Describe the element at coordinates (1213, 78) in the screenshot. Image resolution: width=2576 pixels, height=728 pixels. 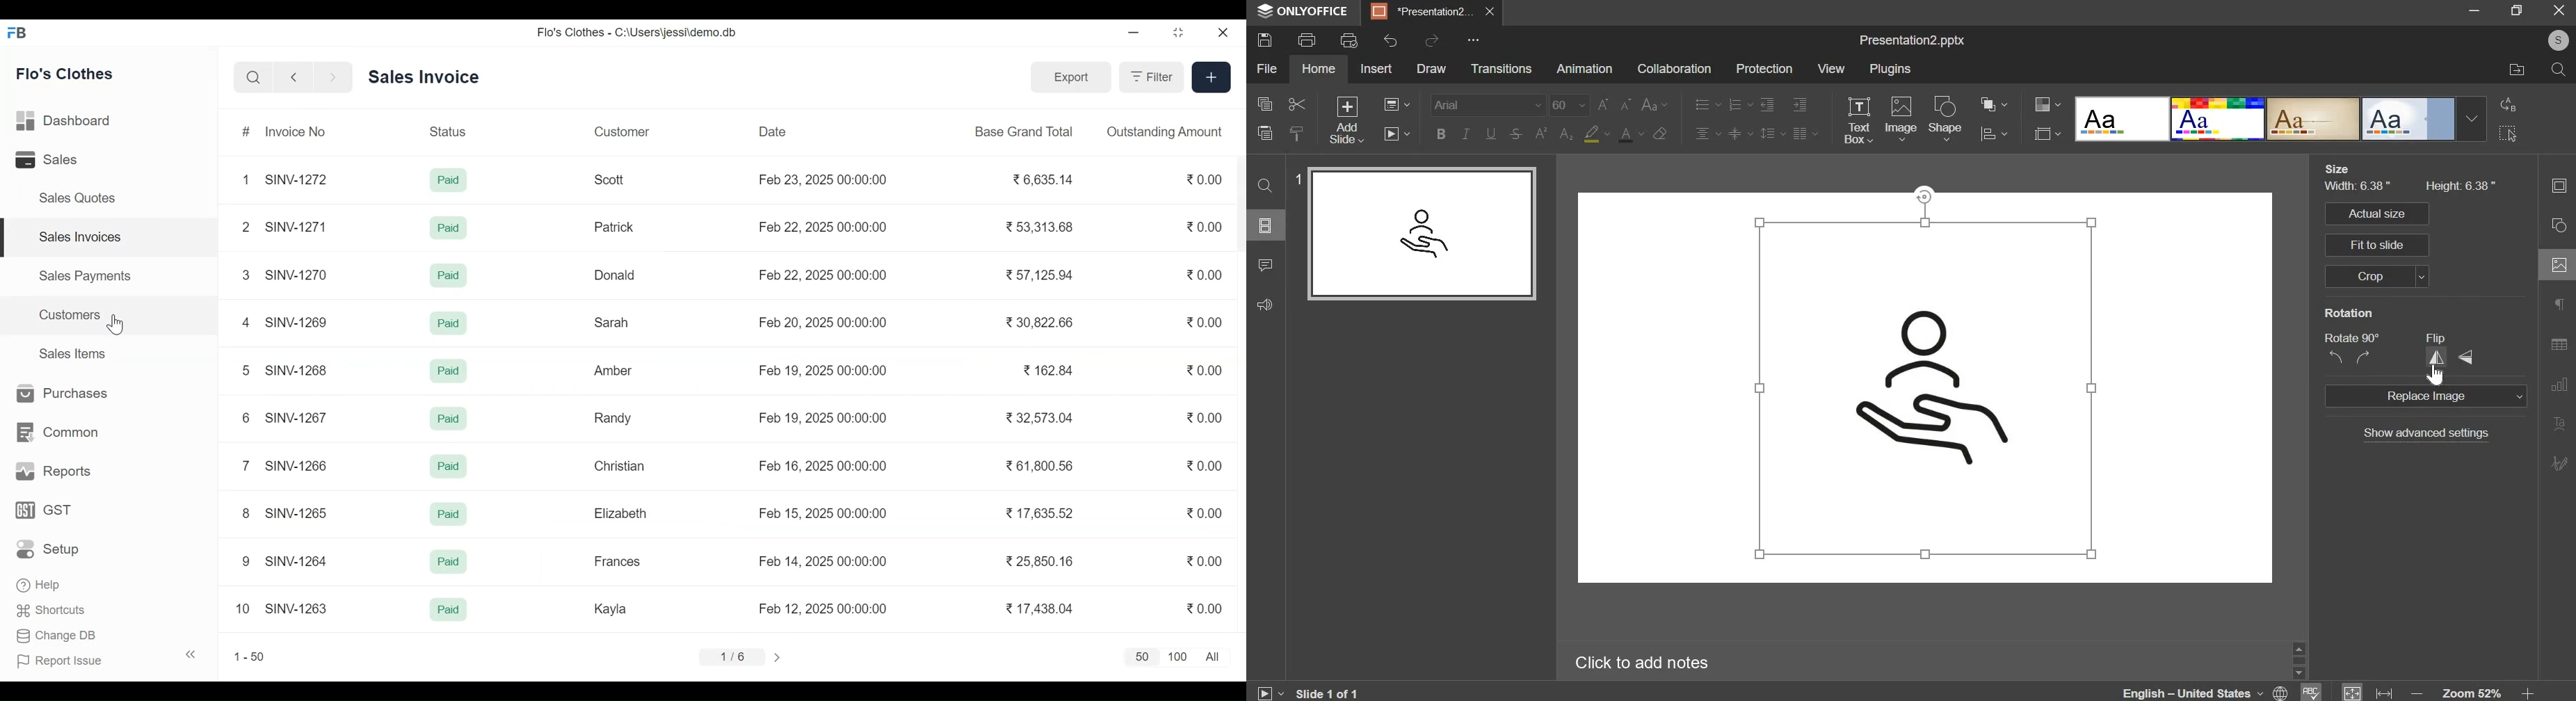
I see `+` at that location.